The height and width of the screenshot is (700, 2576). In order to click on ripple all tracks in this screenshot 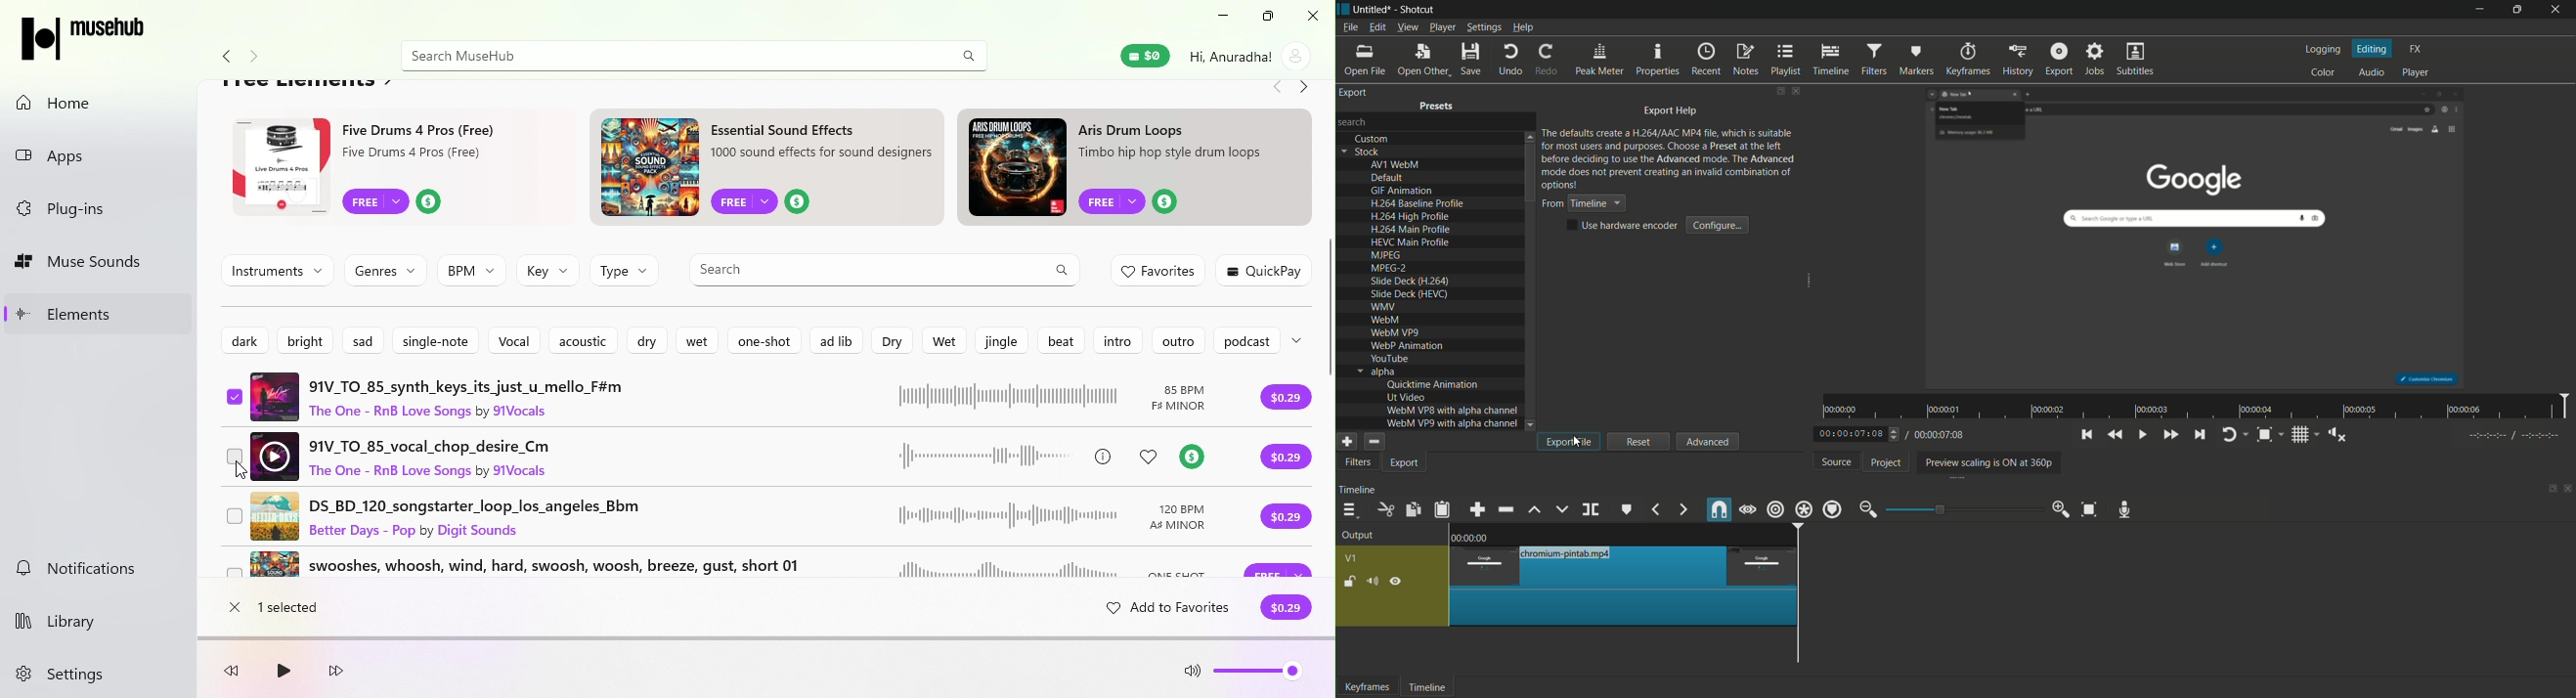, I will do `click(1803, 509)`.